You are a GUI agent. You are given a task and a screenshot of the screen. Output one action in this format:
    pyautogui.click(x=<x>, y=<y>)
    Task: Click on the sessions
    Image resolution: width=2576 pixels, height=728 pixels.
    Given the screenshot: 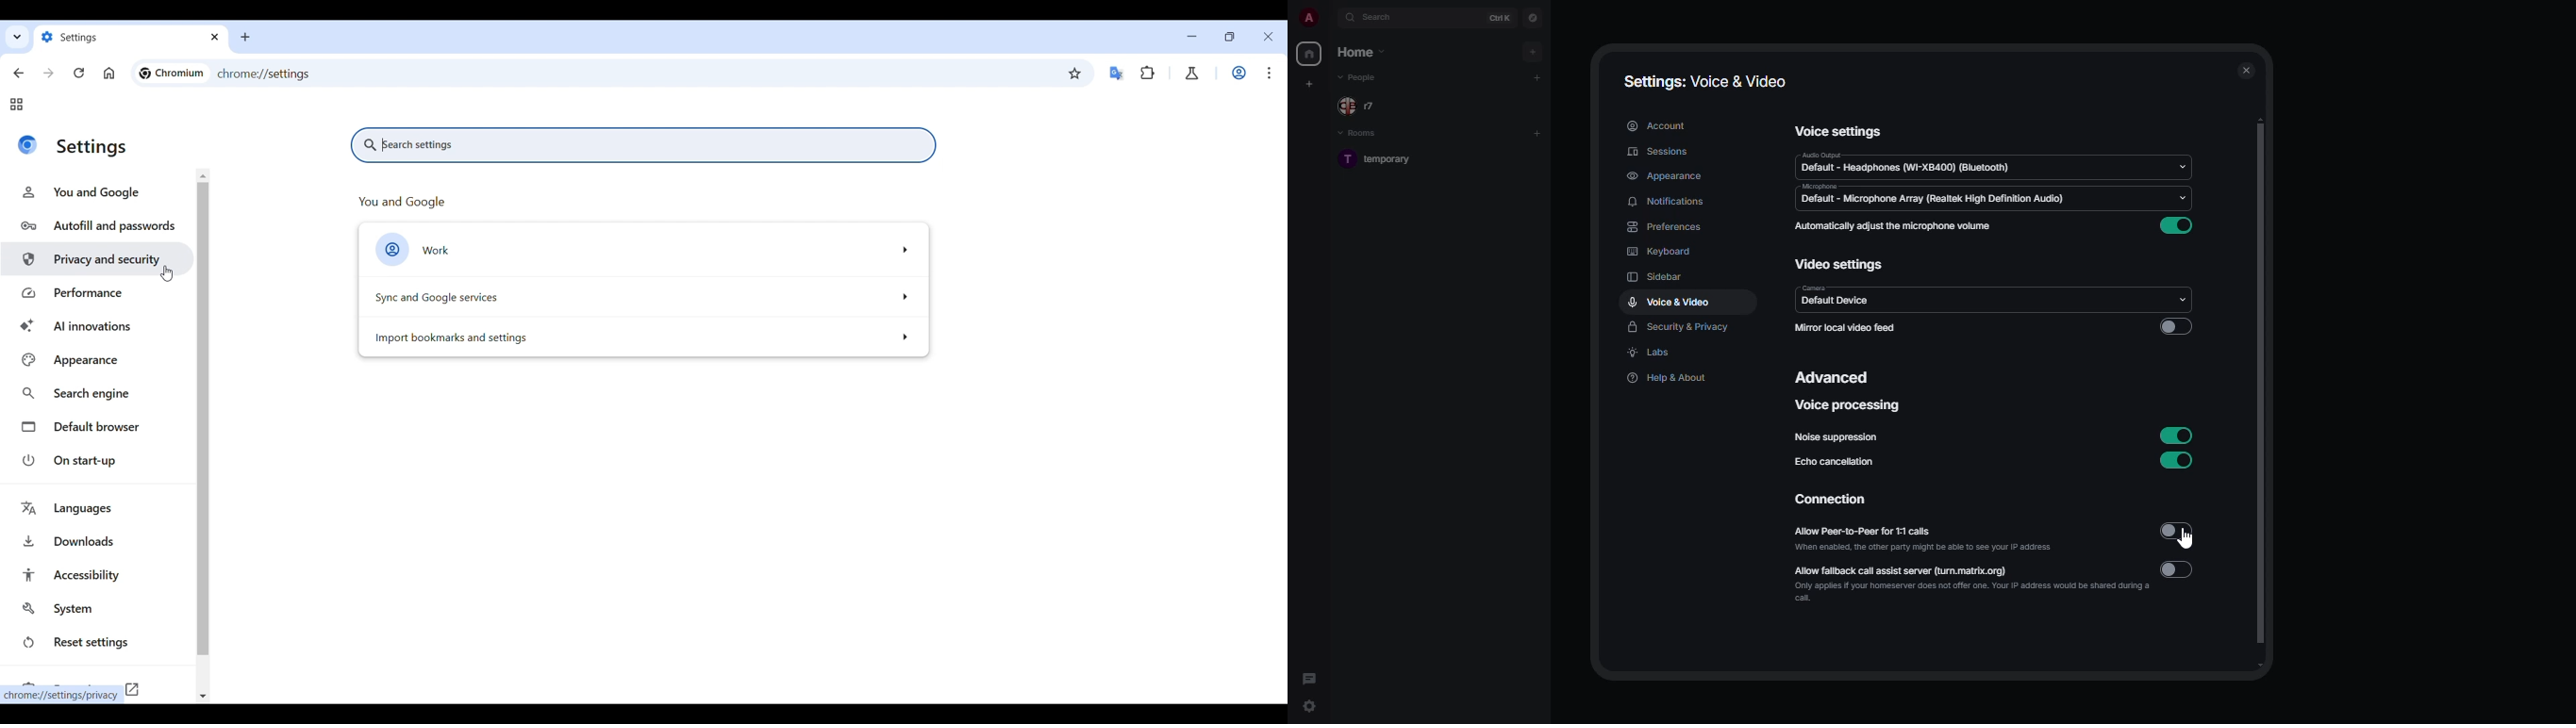 What is the action you would take?
    pyautogui.click(x=1659, y=152)
    